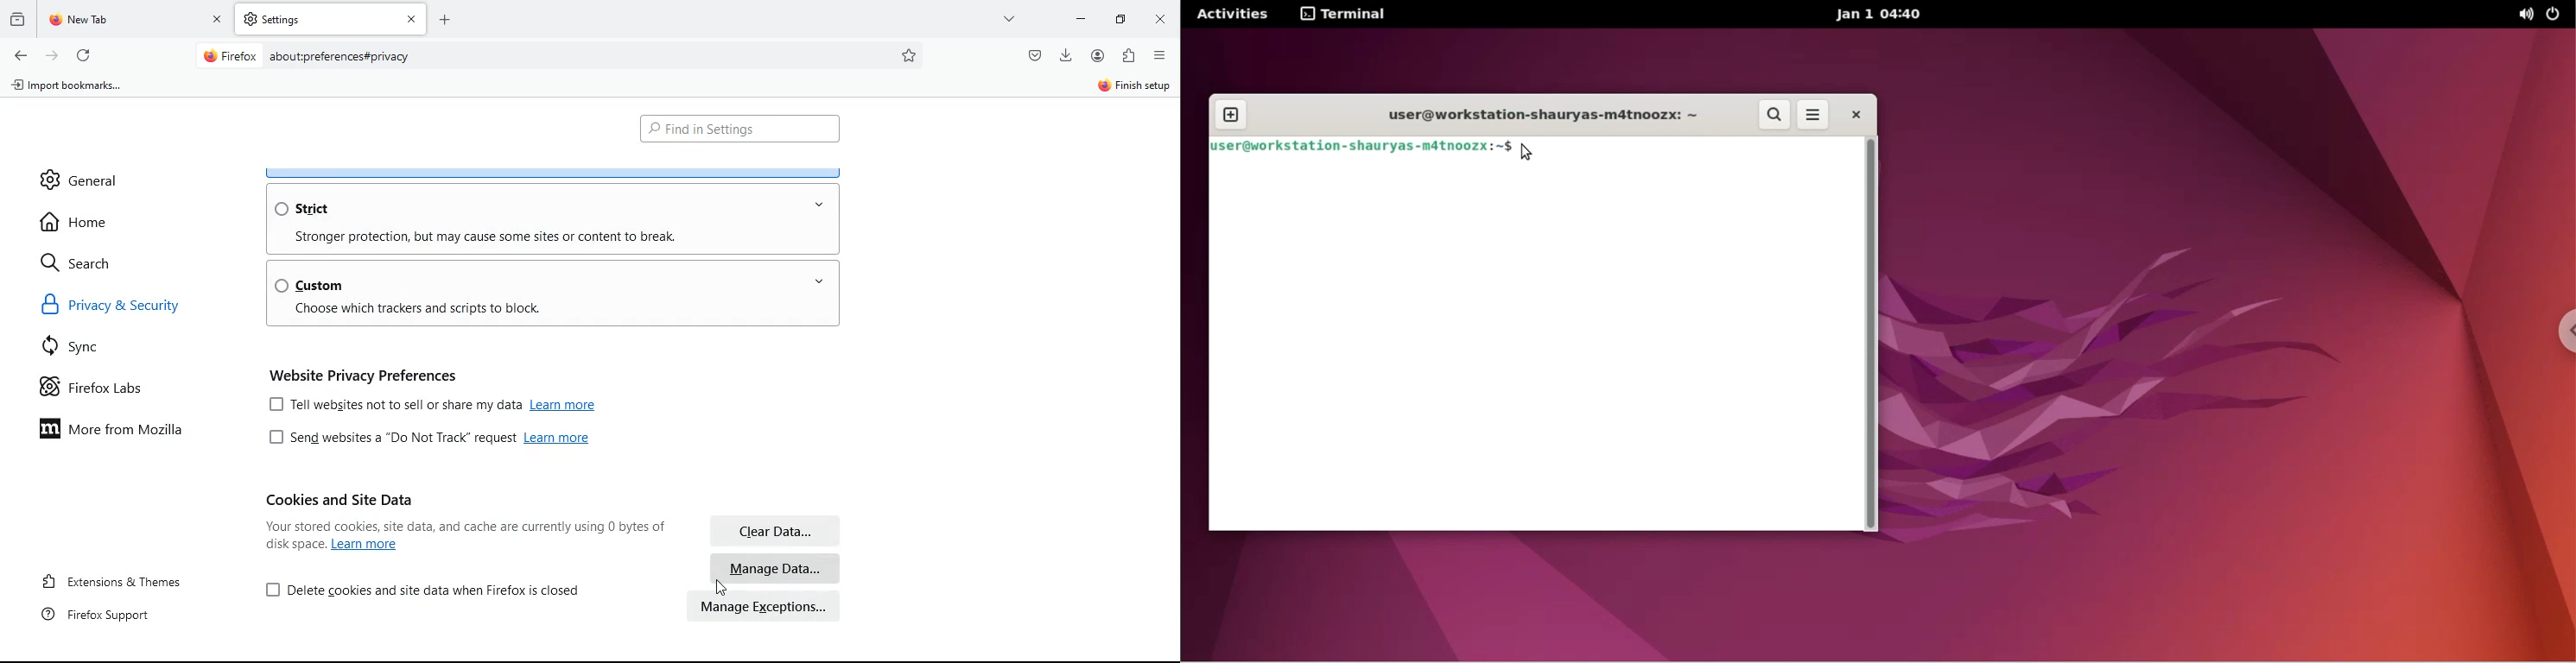 Image resolution: width=2576 pixels, height=672 pixels. Describe the element at coordinates (1008, 88) in the screenshot. I see `sync and save data` at that location.